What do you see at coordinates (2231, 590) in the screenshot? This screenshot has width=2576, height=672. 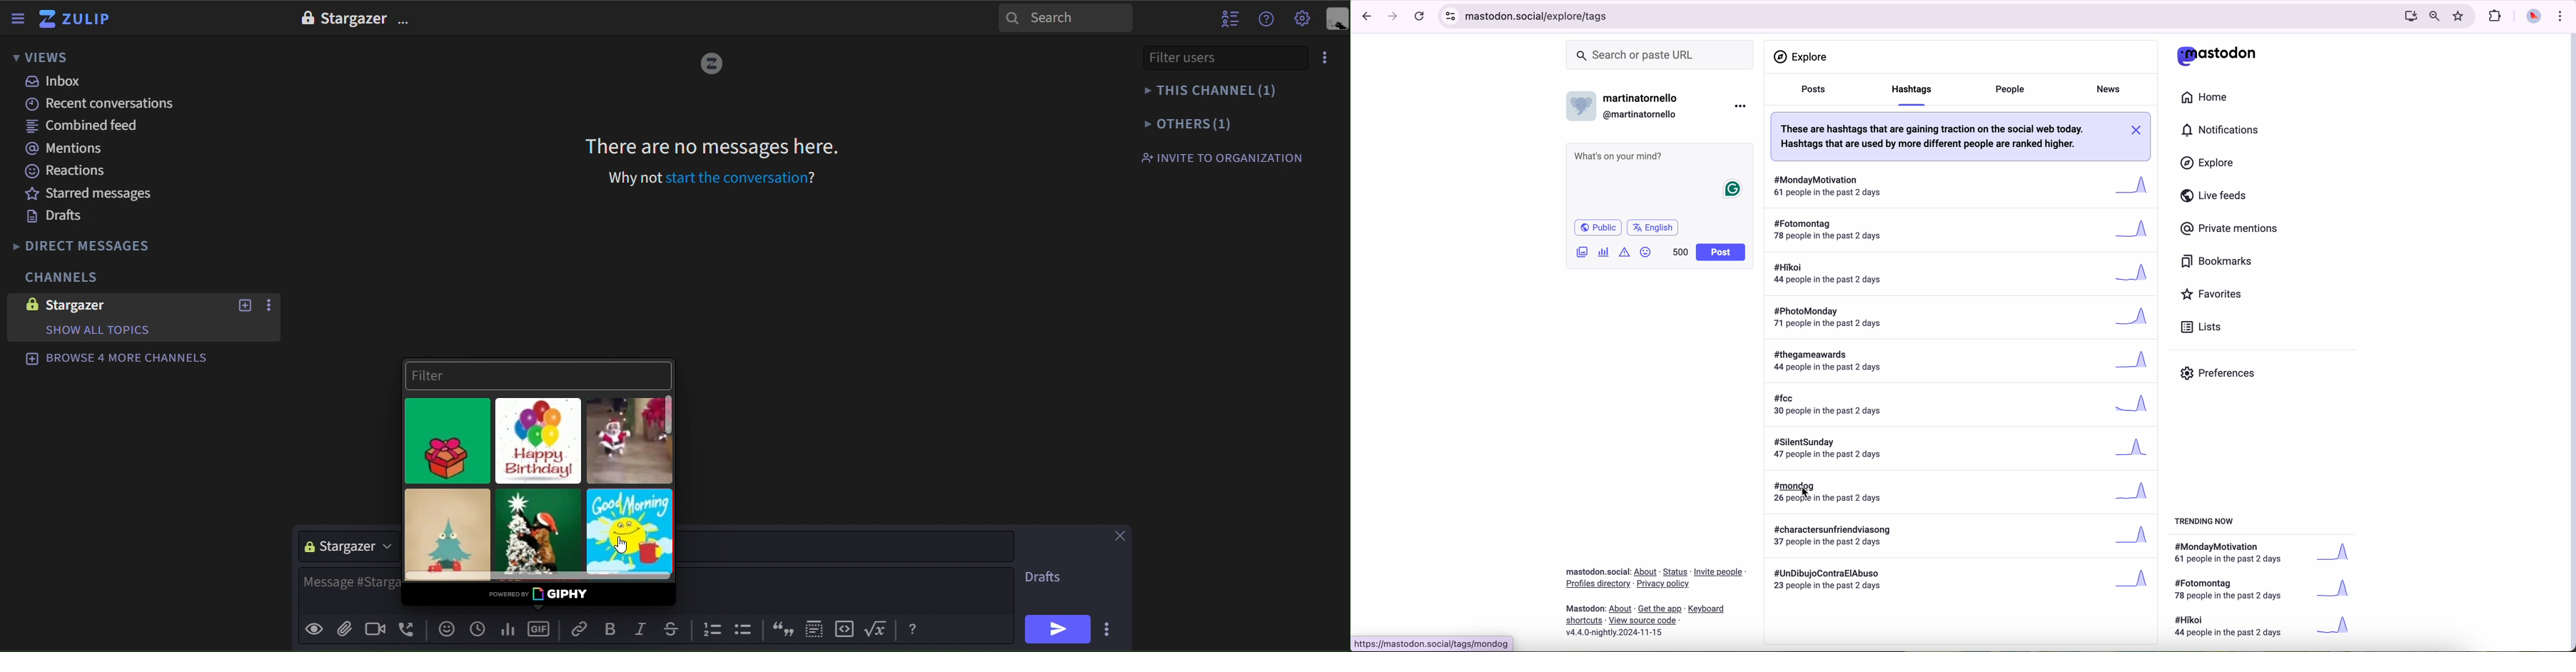 I see `text` at bounding box center [2231, 590].